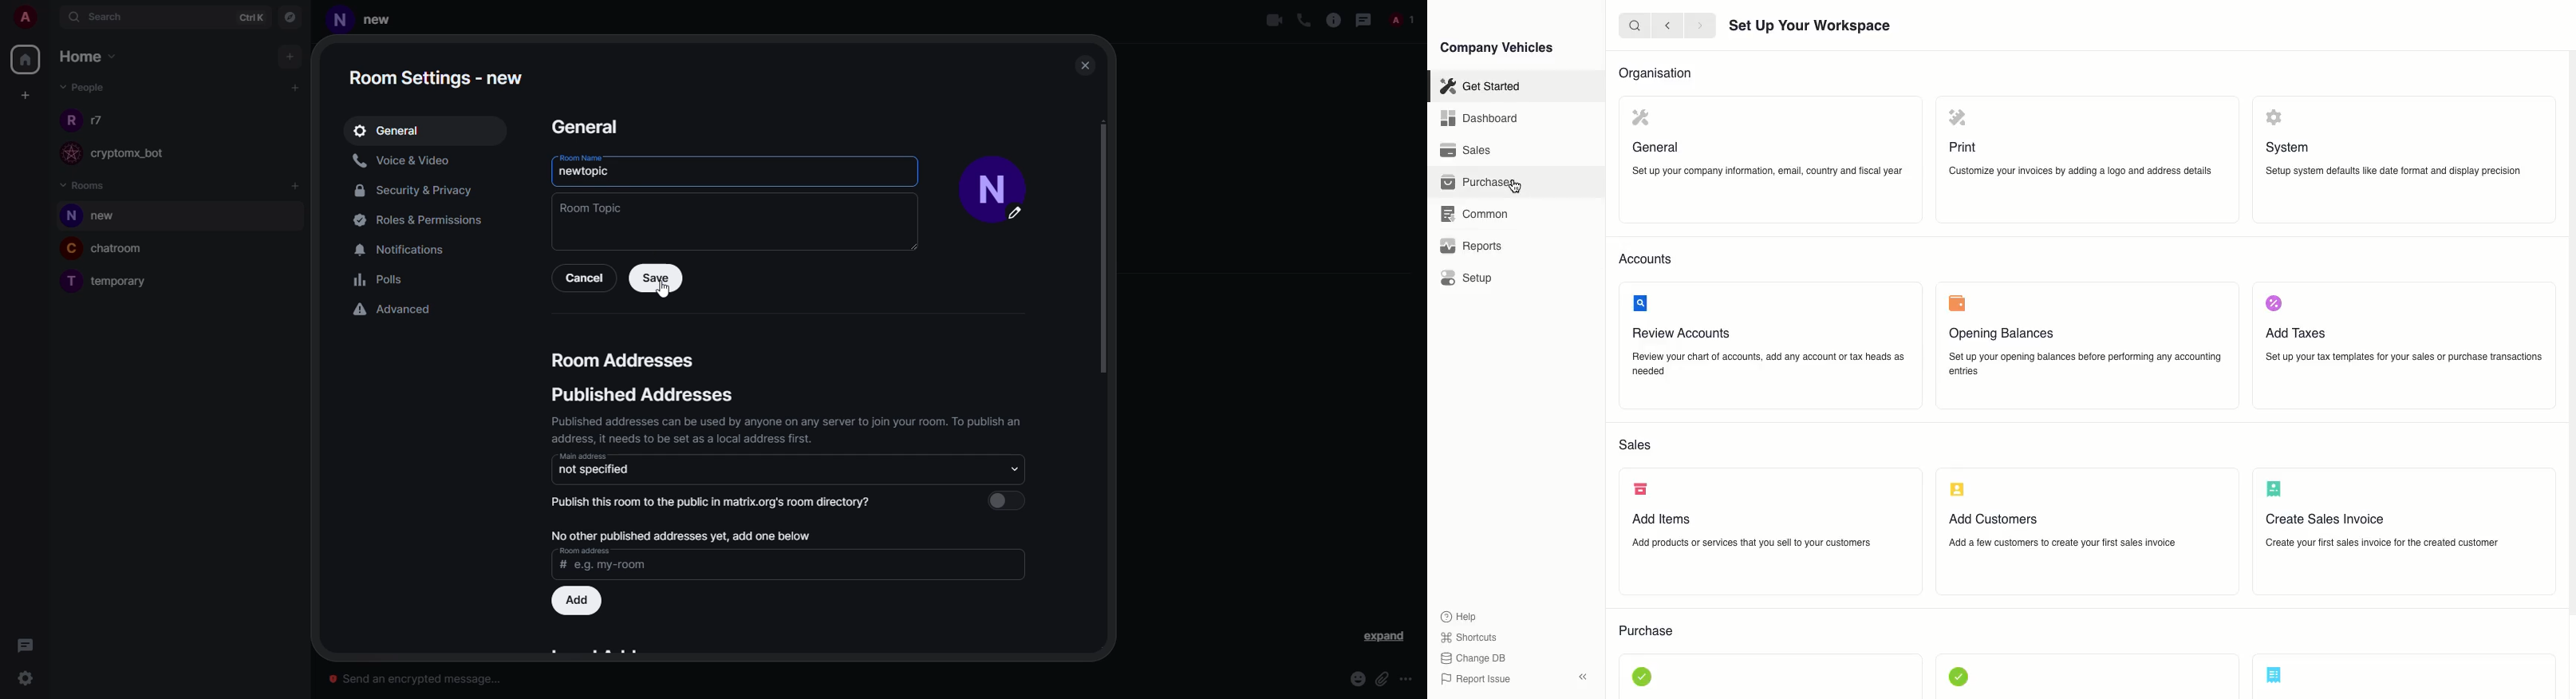  What do you see at coordinates (1657, 148) in the screenshot?
I see `General` at bounding box center [1657, 148].